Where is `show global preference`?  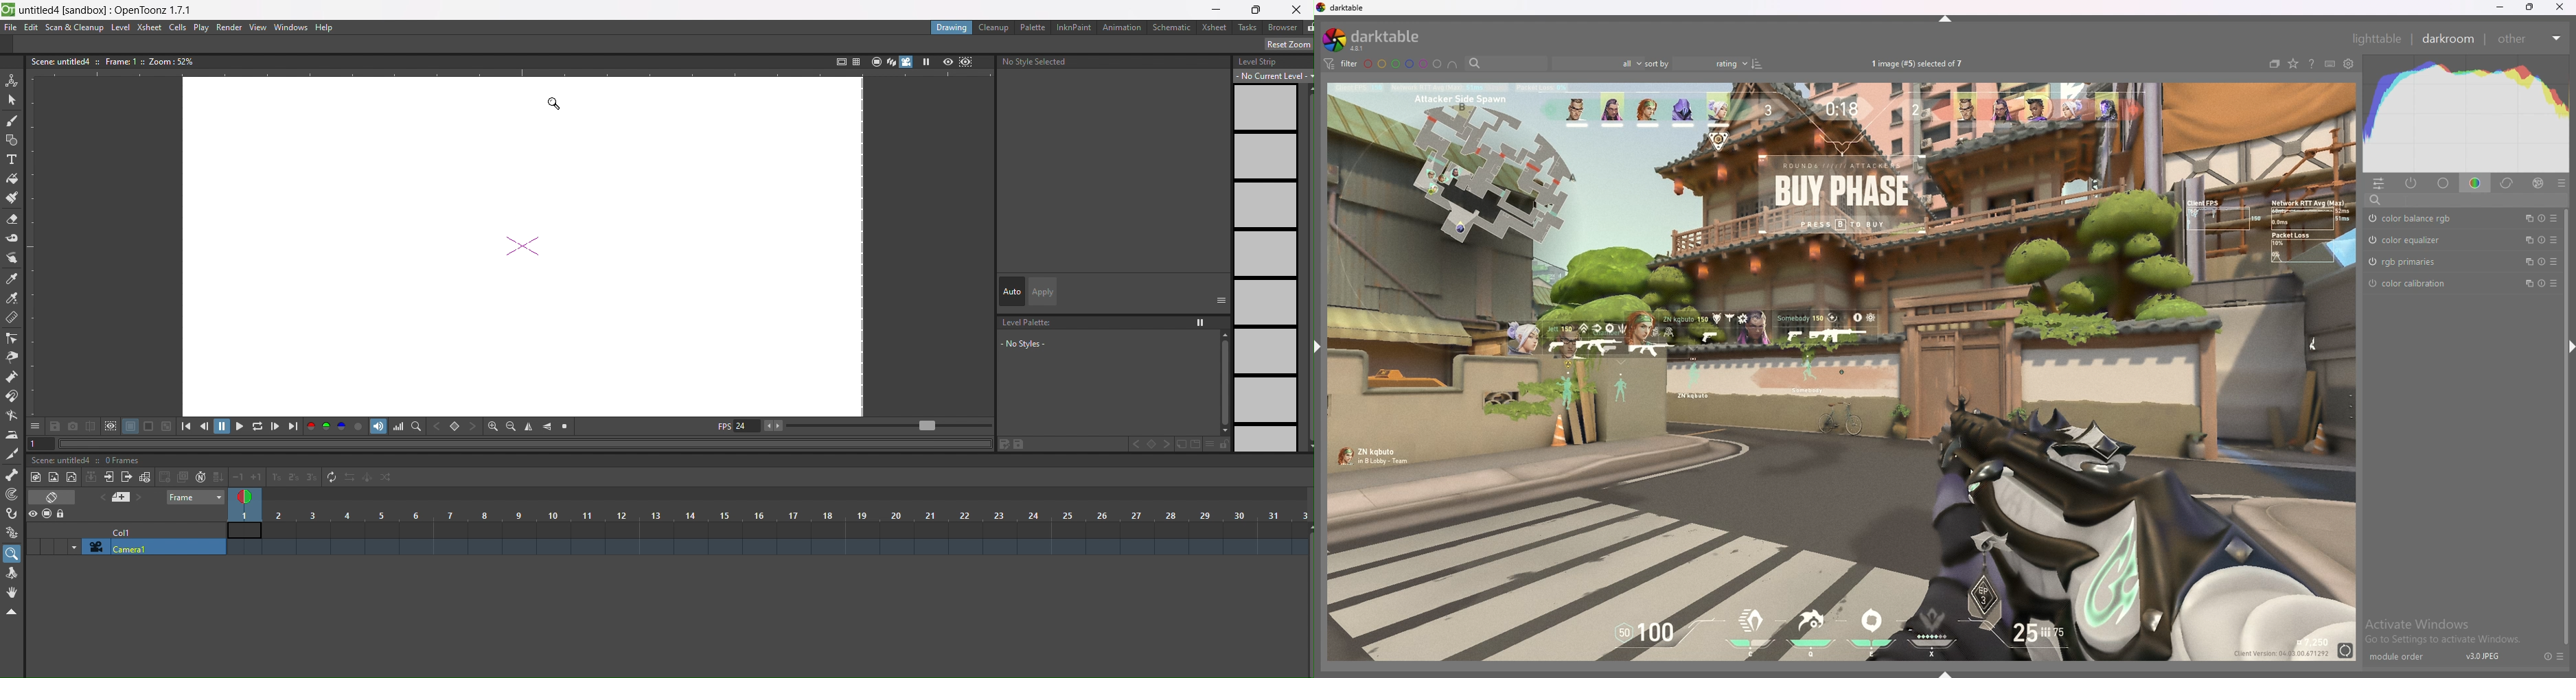 show global preference is located at coordinates (2349, 64).